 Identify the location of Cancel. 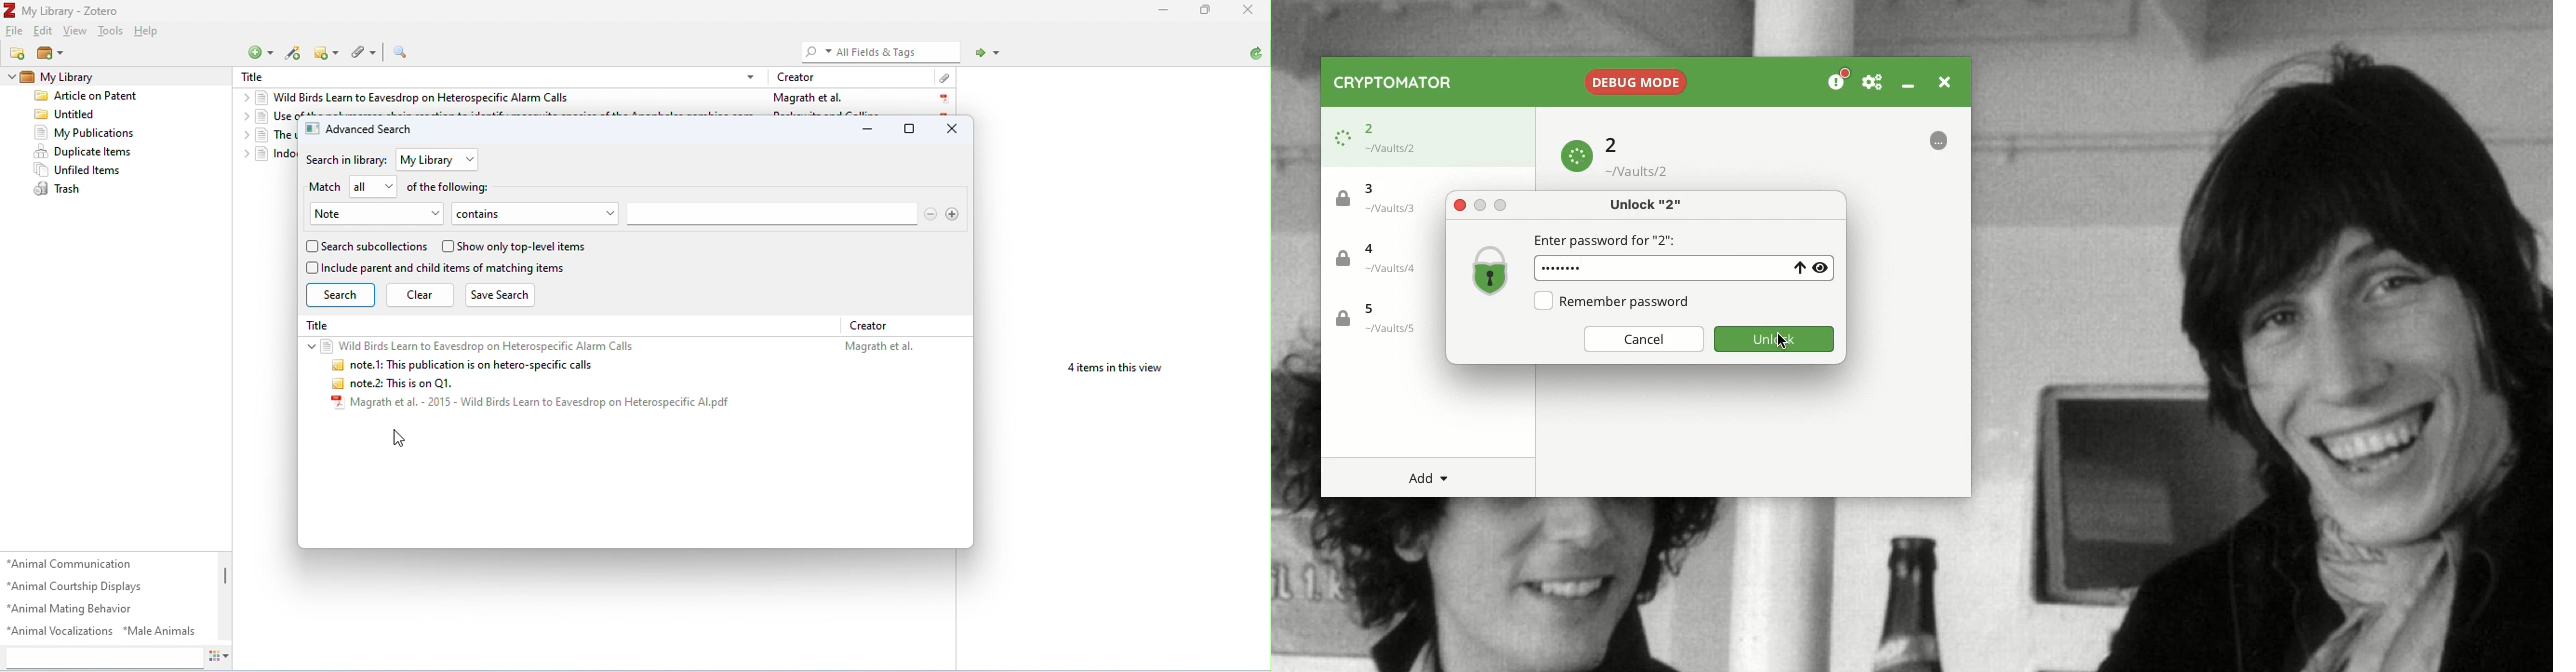
(1642, 340).